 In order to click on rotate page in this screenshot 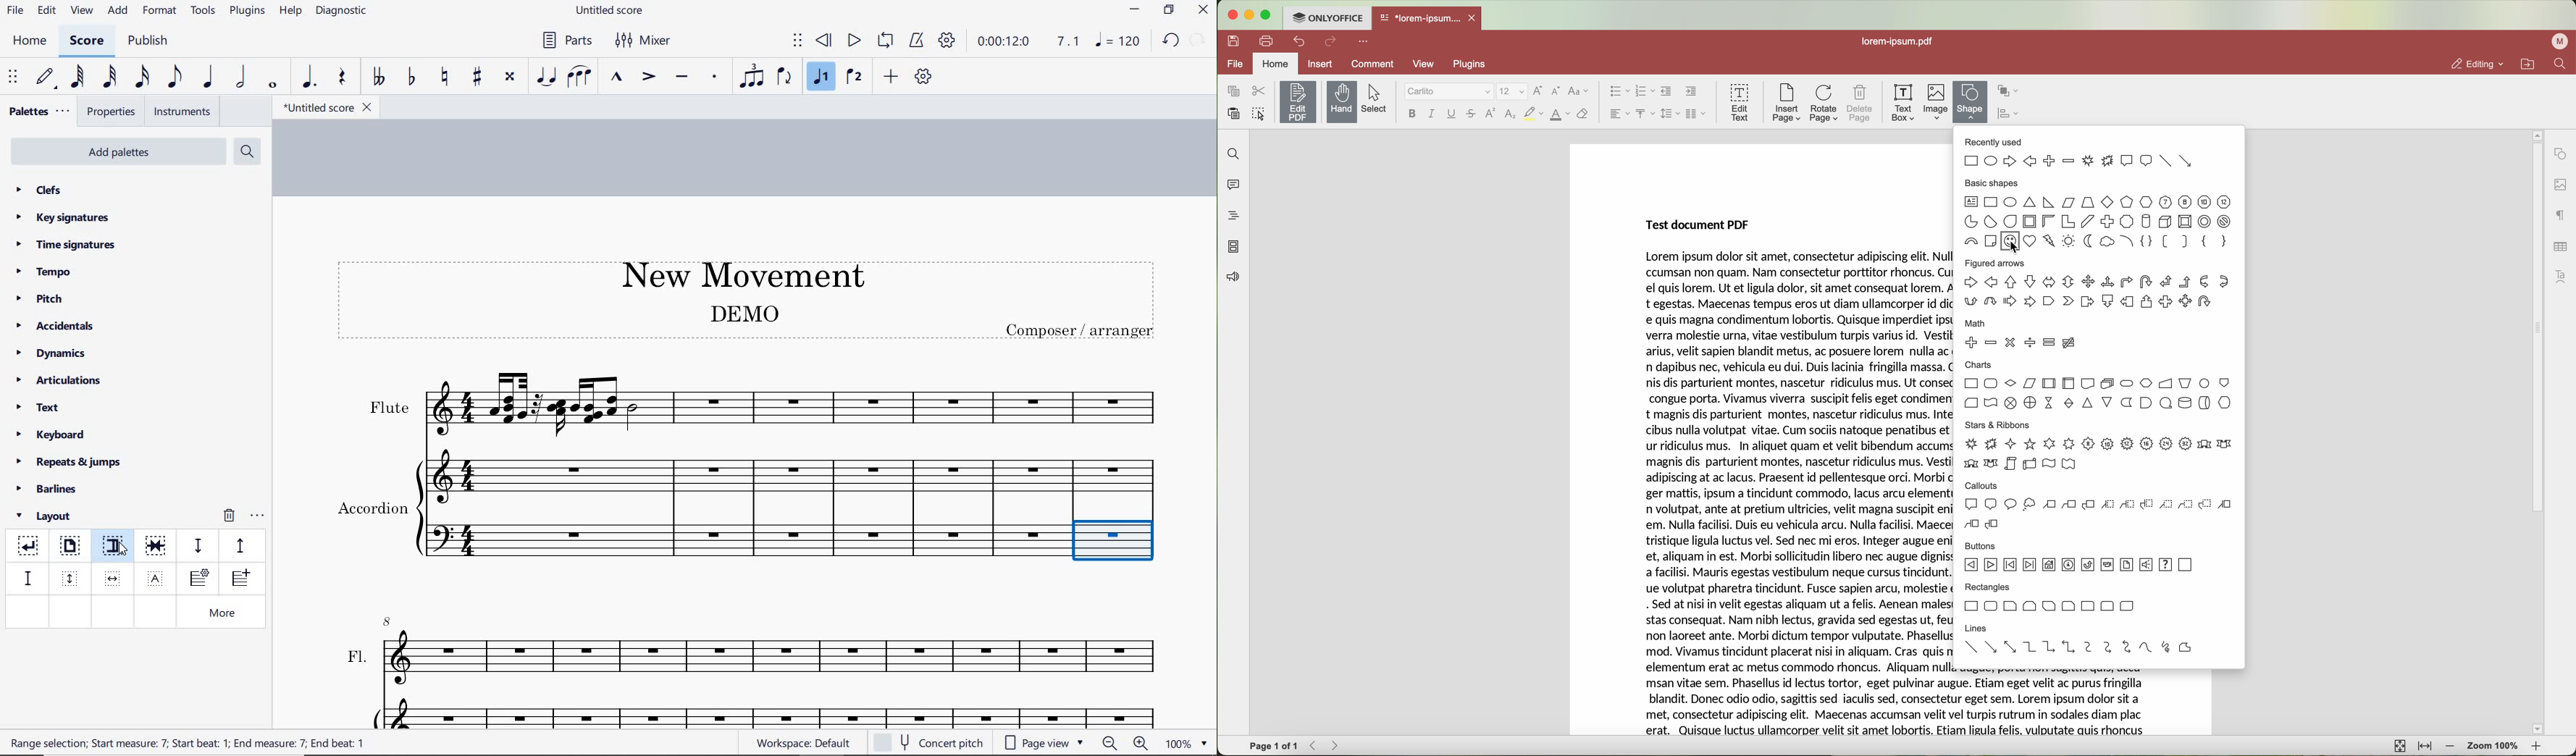, I will do `click(1825, 104)`.